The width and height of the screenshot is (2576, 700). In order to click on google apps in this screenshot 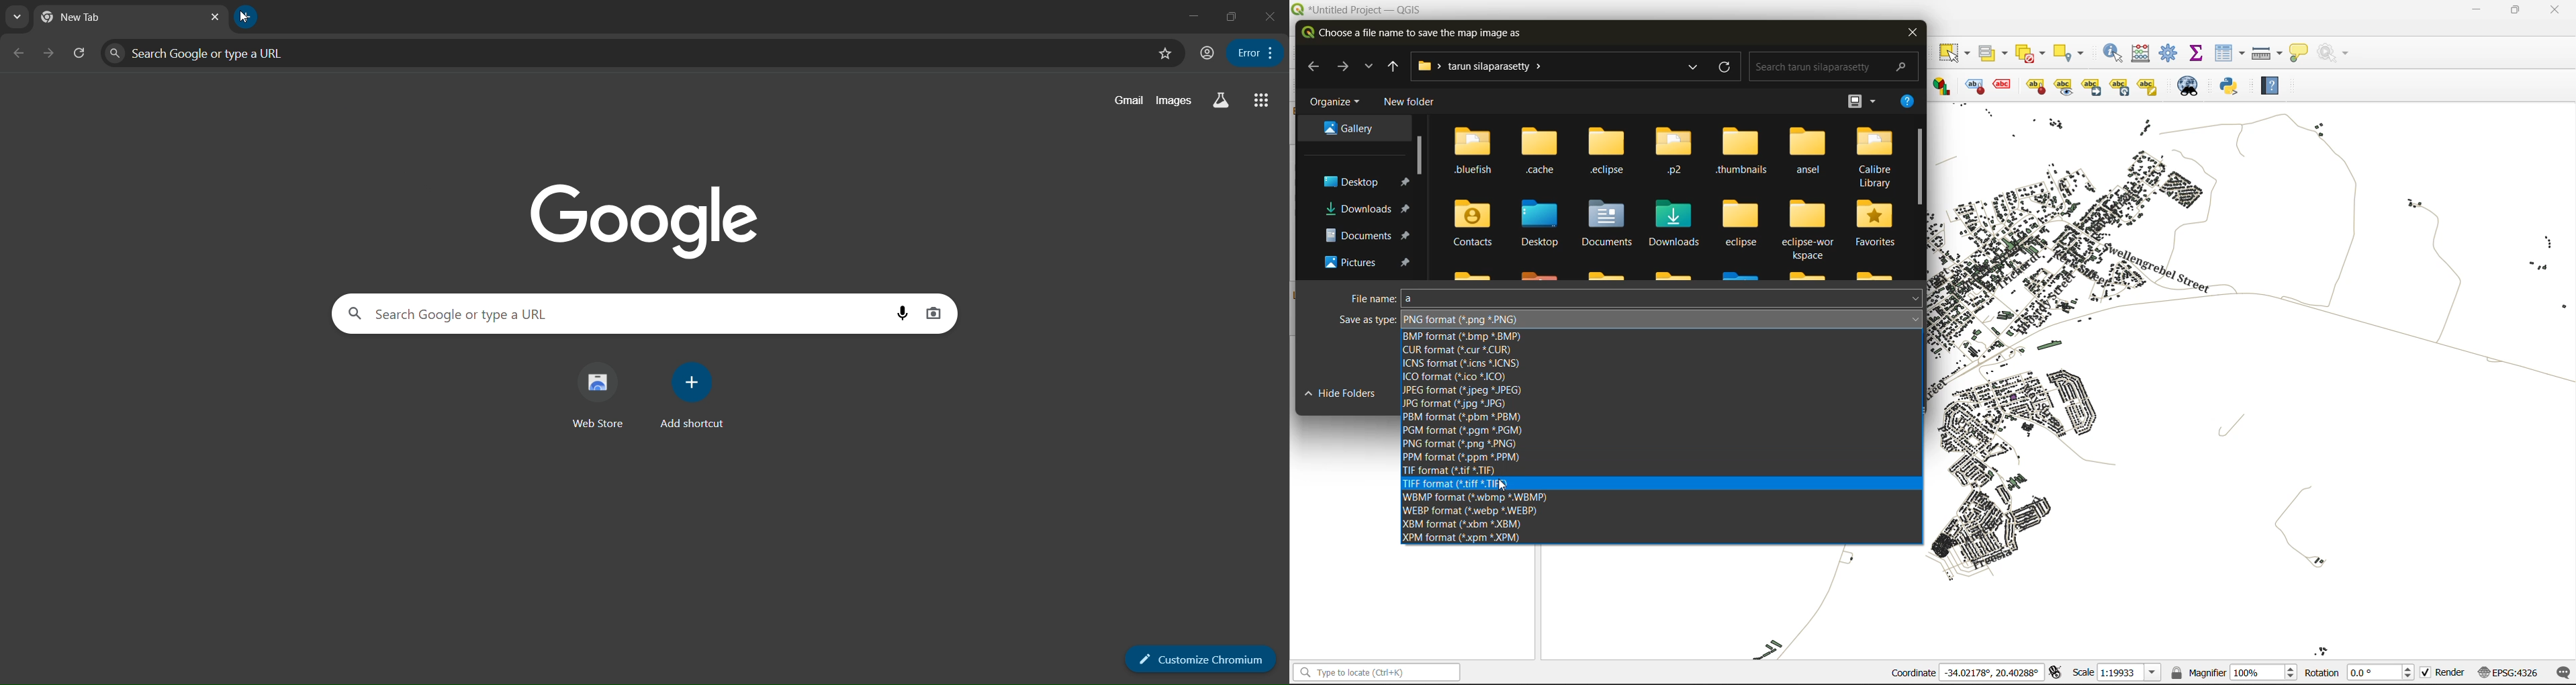, I will do `click(1264, 101)`.